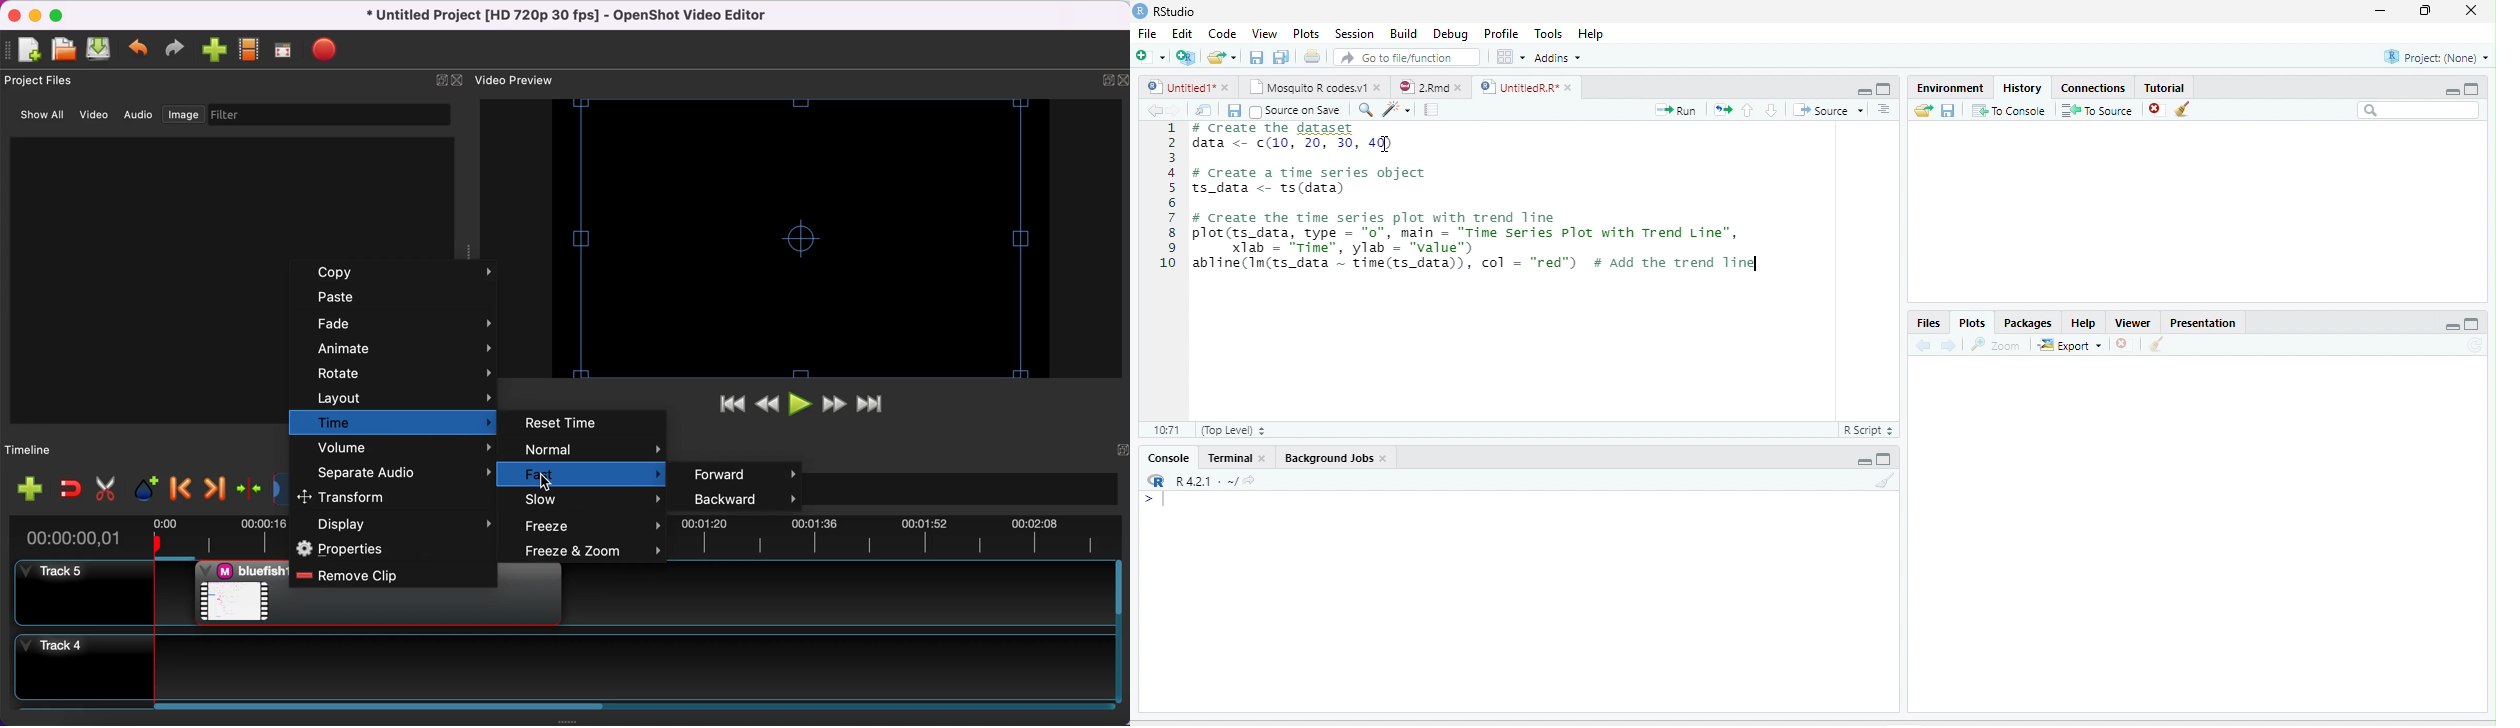 This screenshot has height=728, width=2520. What do you see at coordinates (2084, 323) in the screenshot?
I see `Help` at bounding box center [2084, 323].